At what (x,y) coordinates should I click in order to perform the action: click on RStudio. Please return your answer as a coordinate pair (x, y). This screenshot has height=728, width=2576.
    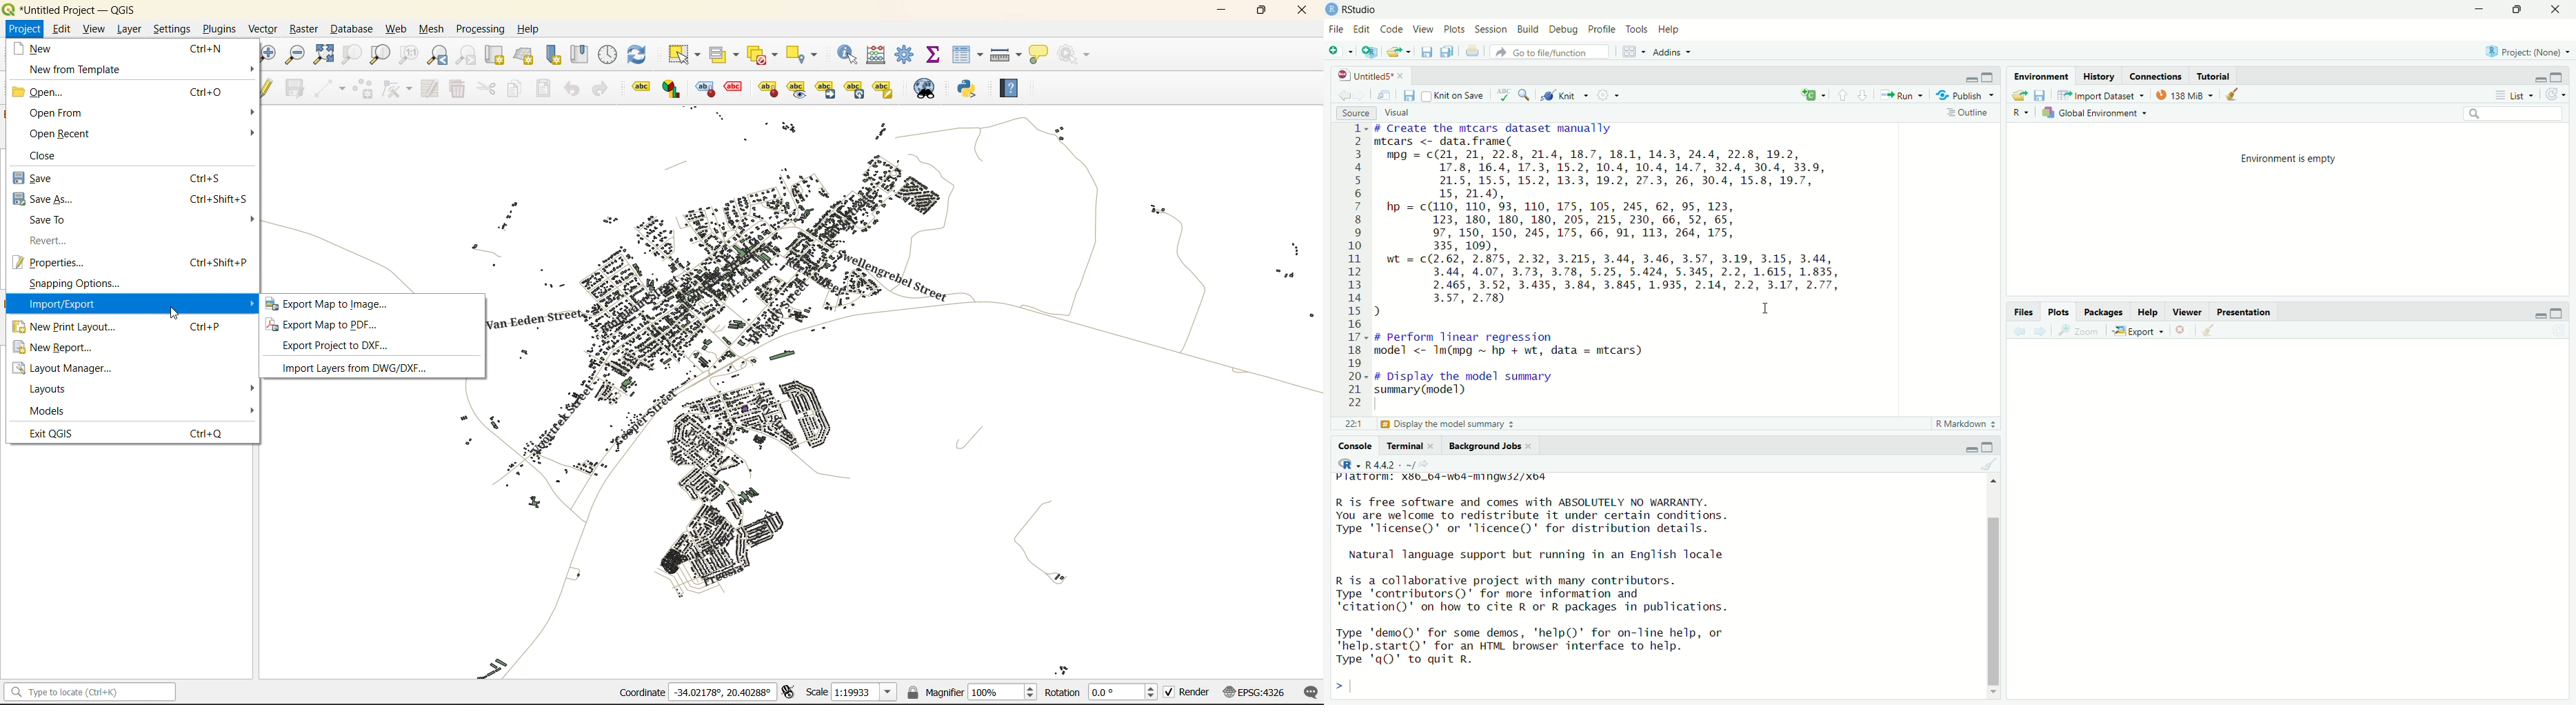
    Looking at the image, I should click on (1360, 10).